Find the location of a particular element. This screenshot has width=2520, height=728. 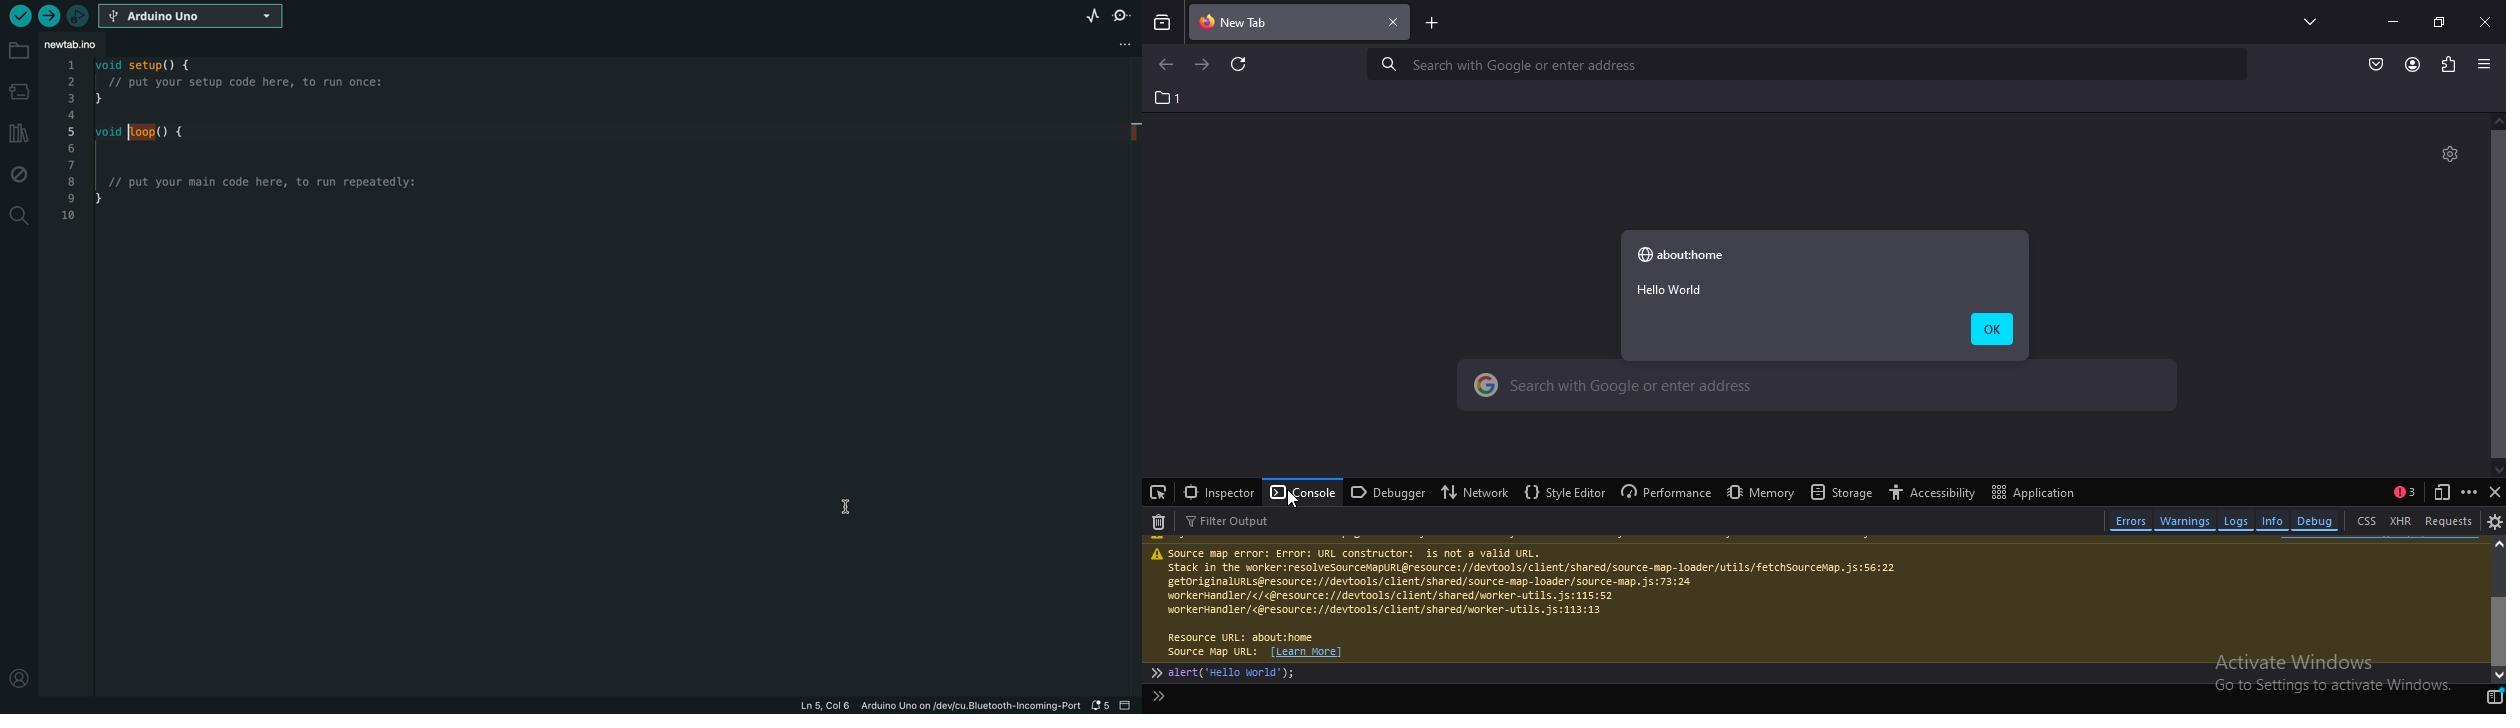

search tabs is located at coordinates (1163, 21).